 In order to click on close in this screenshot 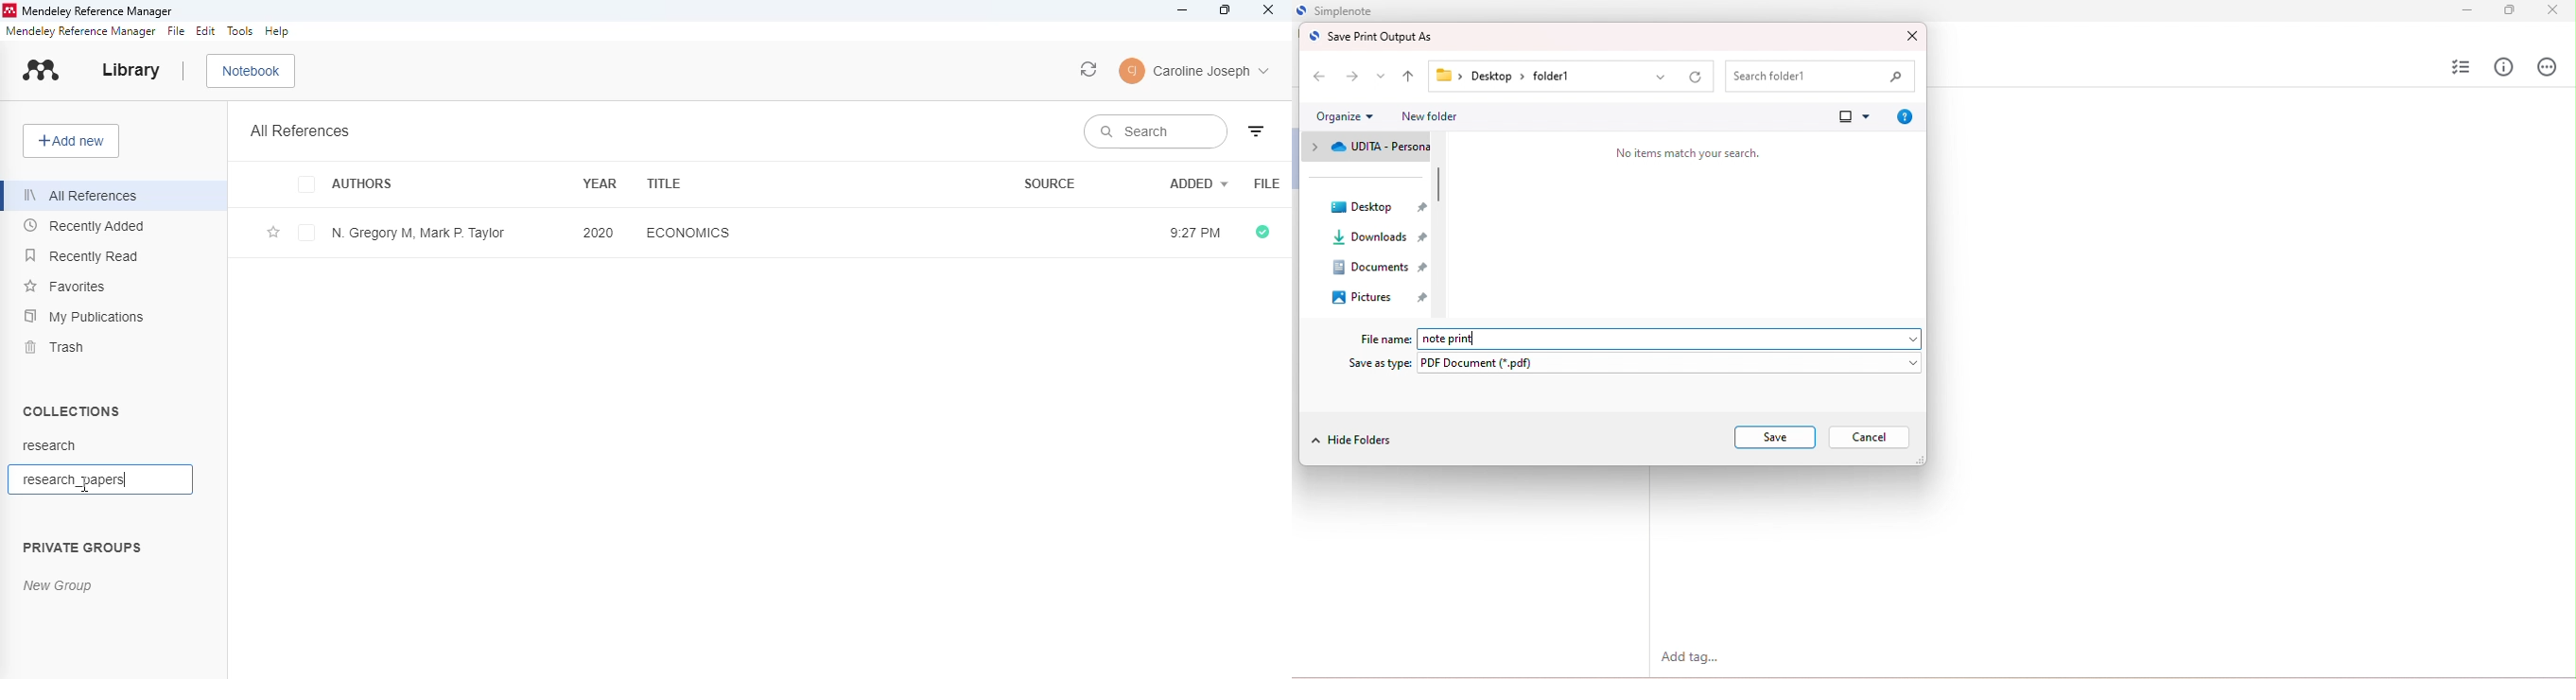, I will do `click(1911, 36)`.